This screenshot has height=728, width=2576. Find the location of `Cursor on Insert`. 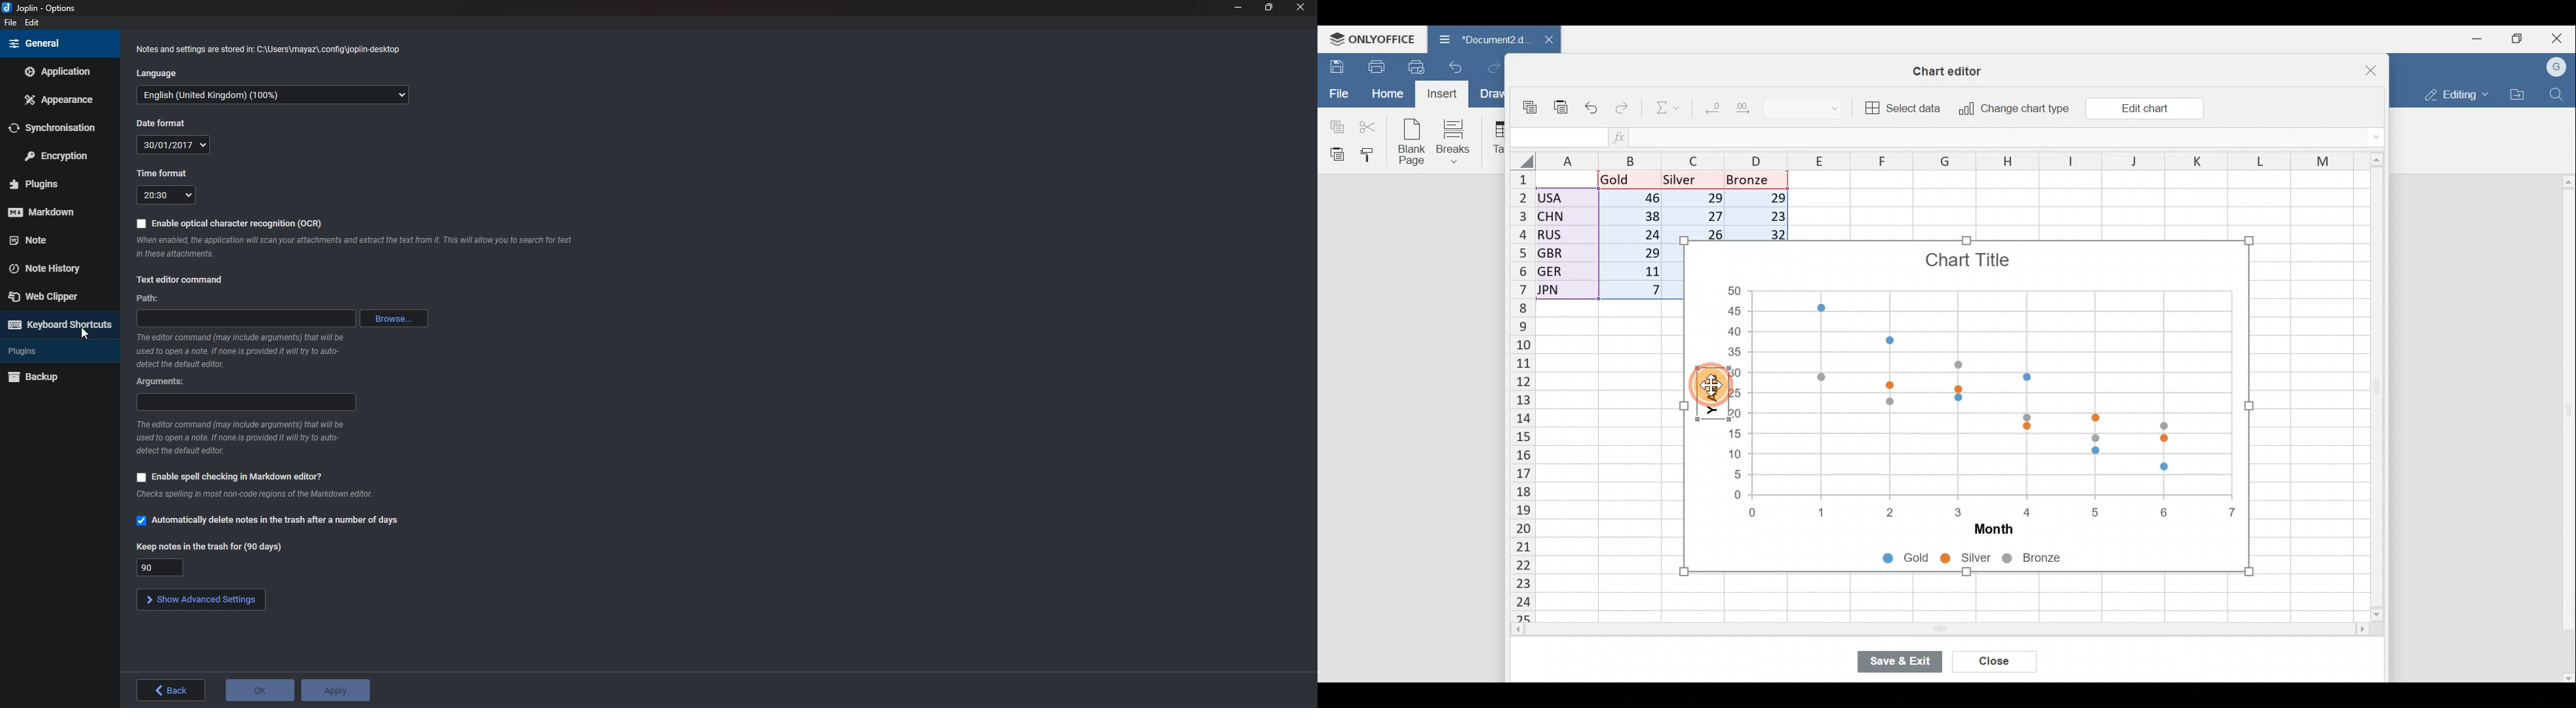

Cursor on Insert is located at coordinates (1442, 96).